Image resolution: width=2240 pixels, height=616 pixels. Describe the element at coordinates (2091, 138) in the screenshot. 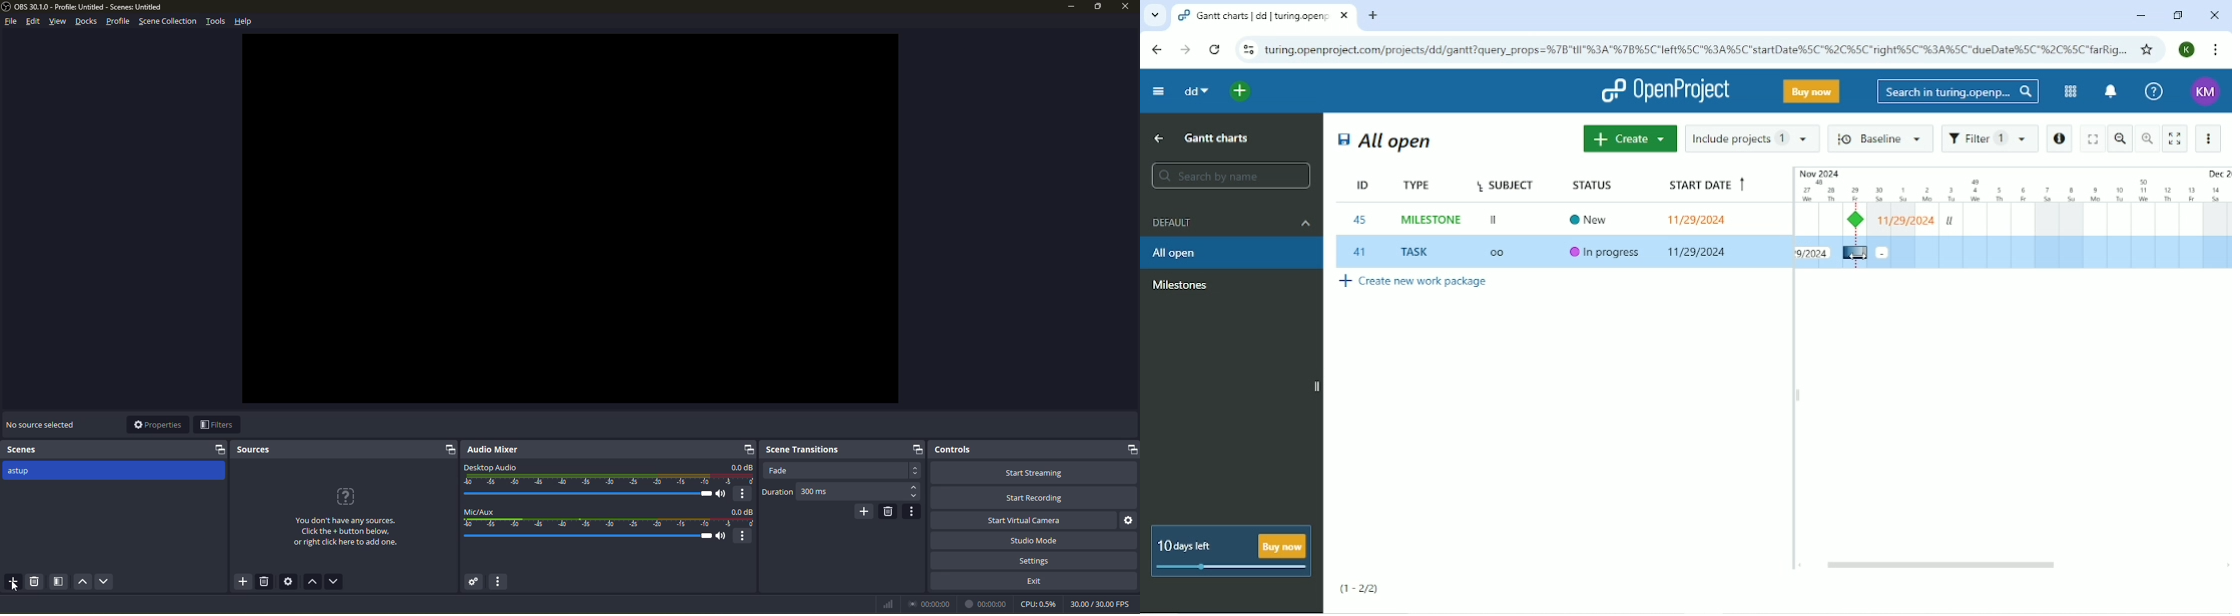

I see `Fullscreen` at that location.